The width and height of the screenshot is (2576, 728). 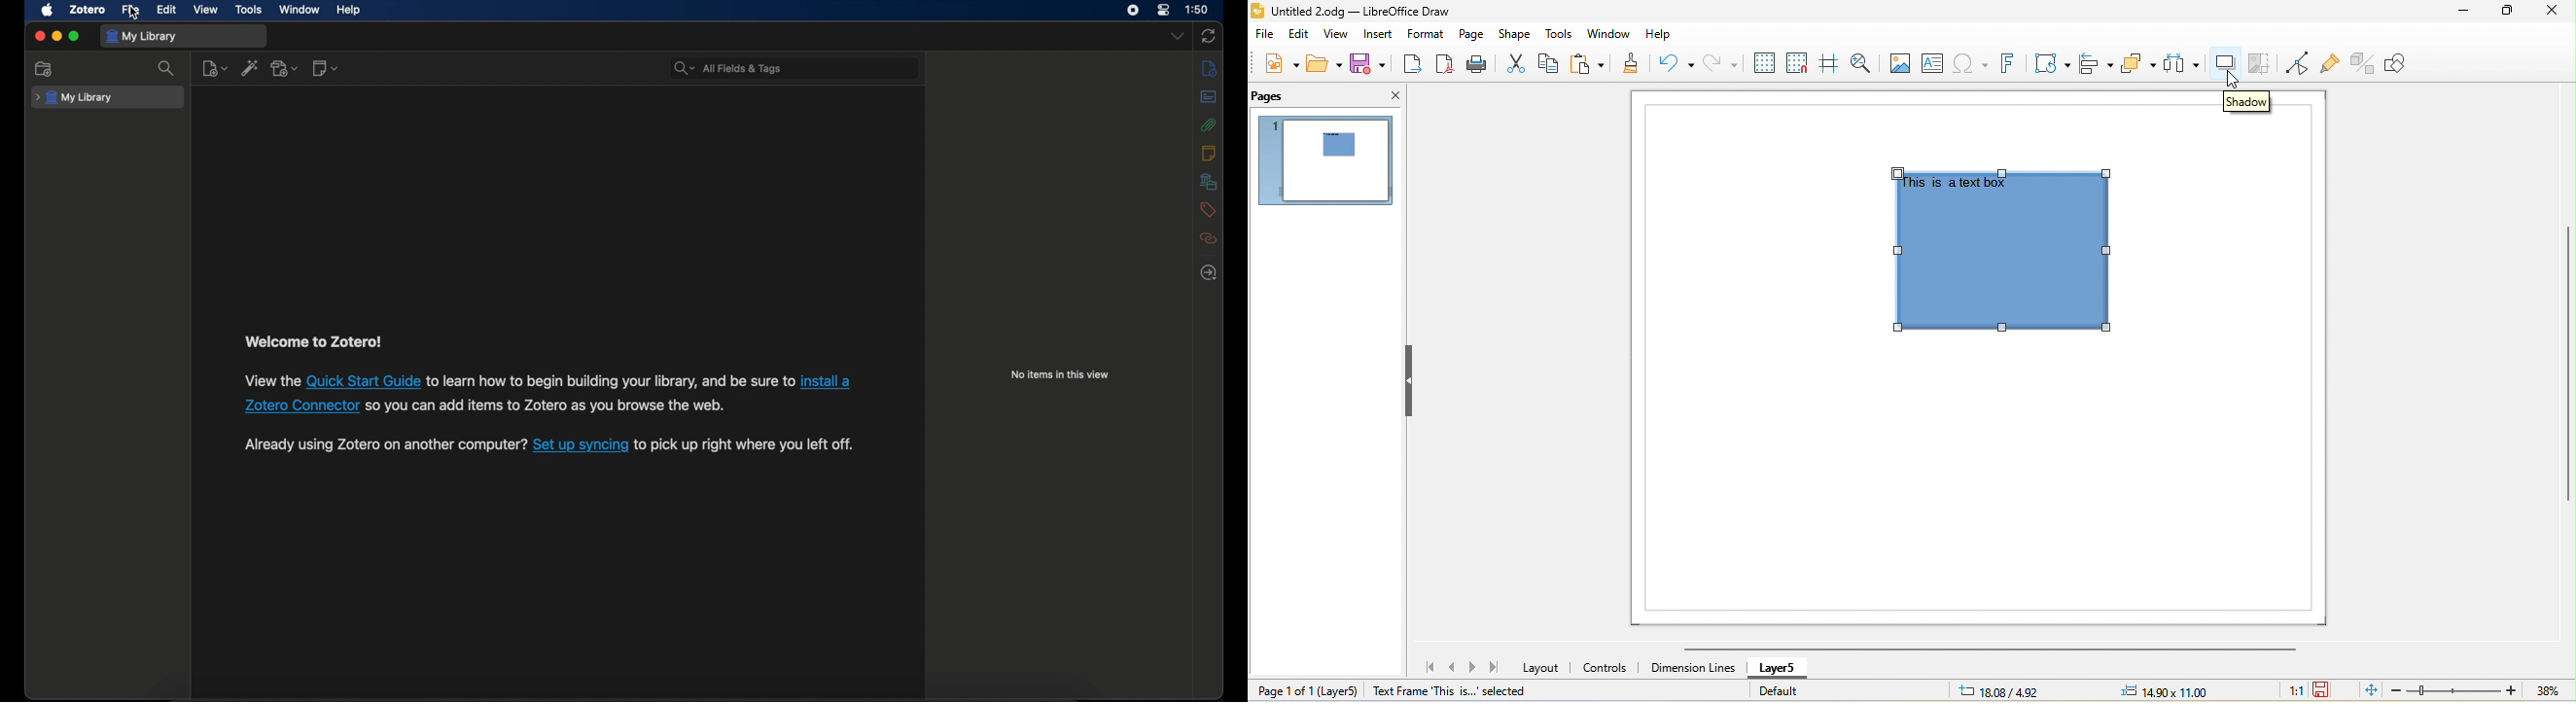 What do you see at coordinates (1561, 35) in the screenshot?
I see `tools` at bounding box center [1561, 35].